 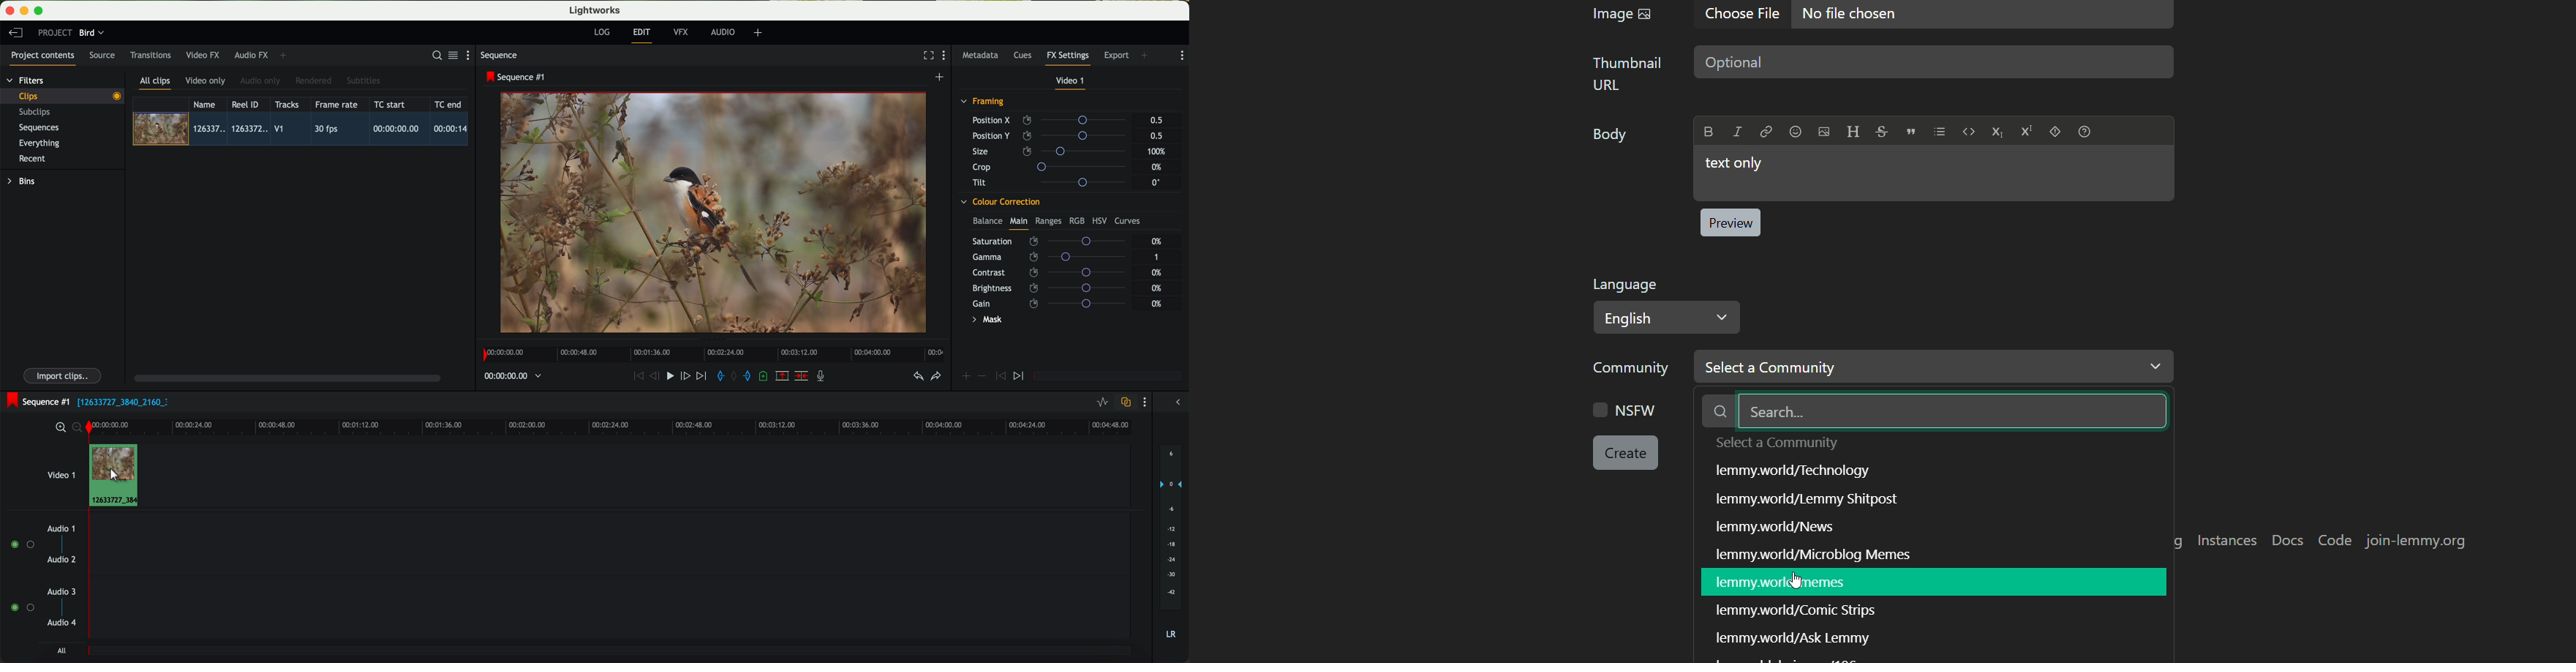 I want to click on bins, so click(x=23, y=182).